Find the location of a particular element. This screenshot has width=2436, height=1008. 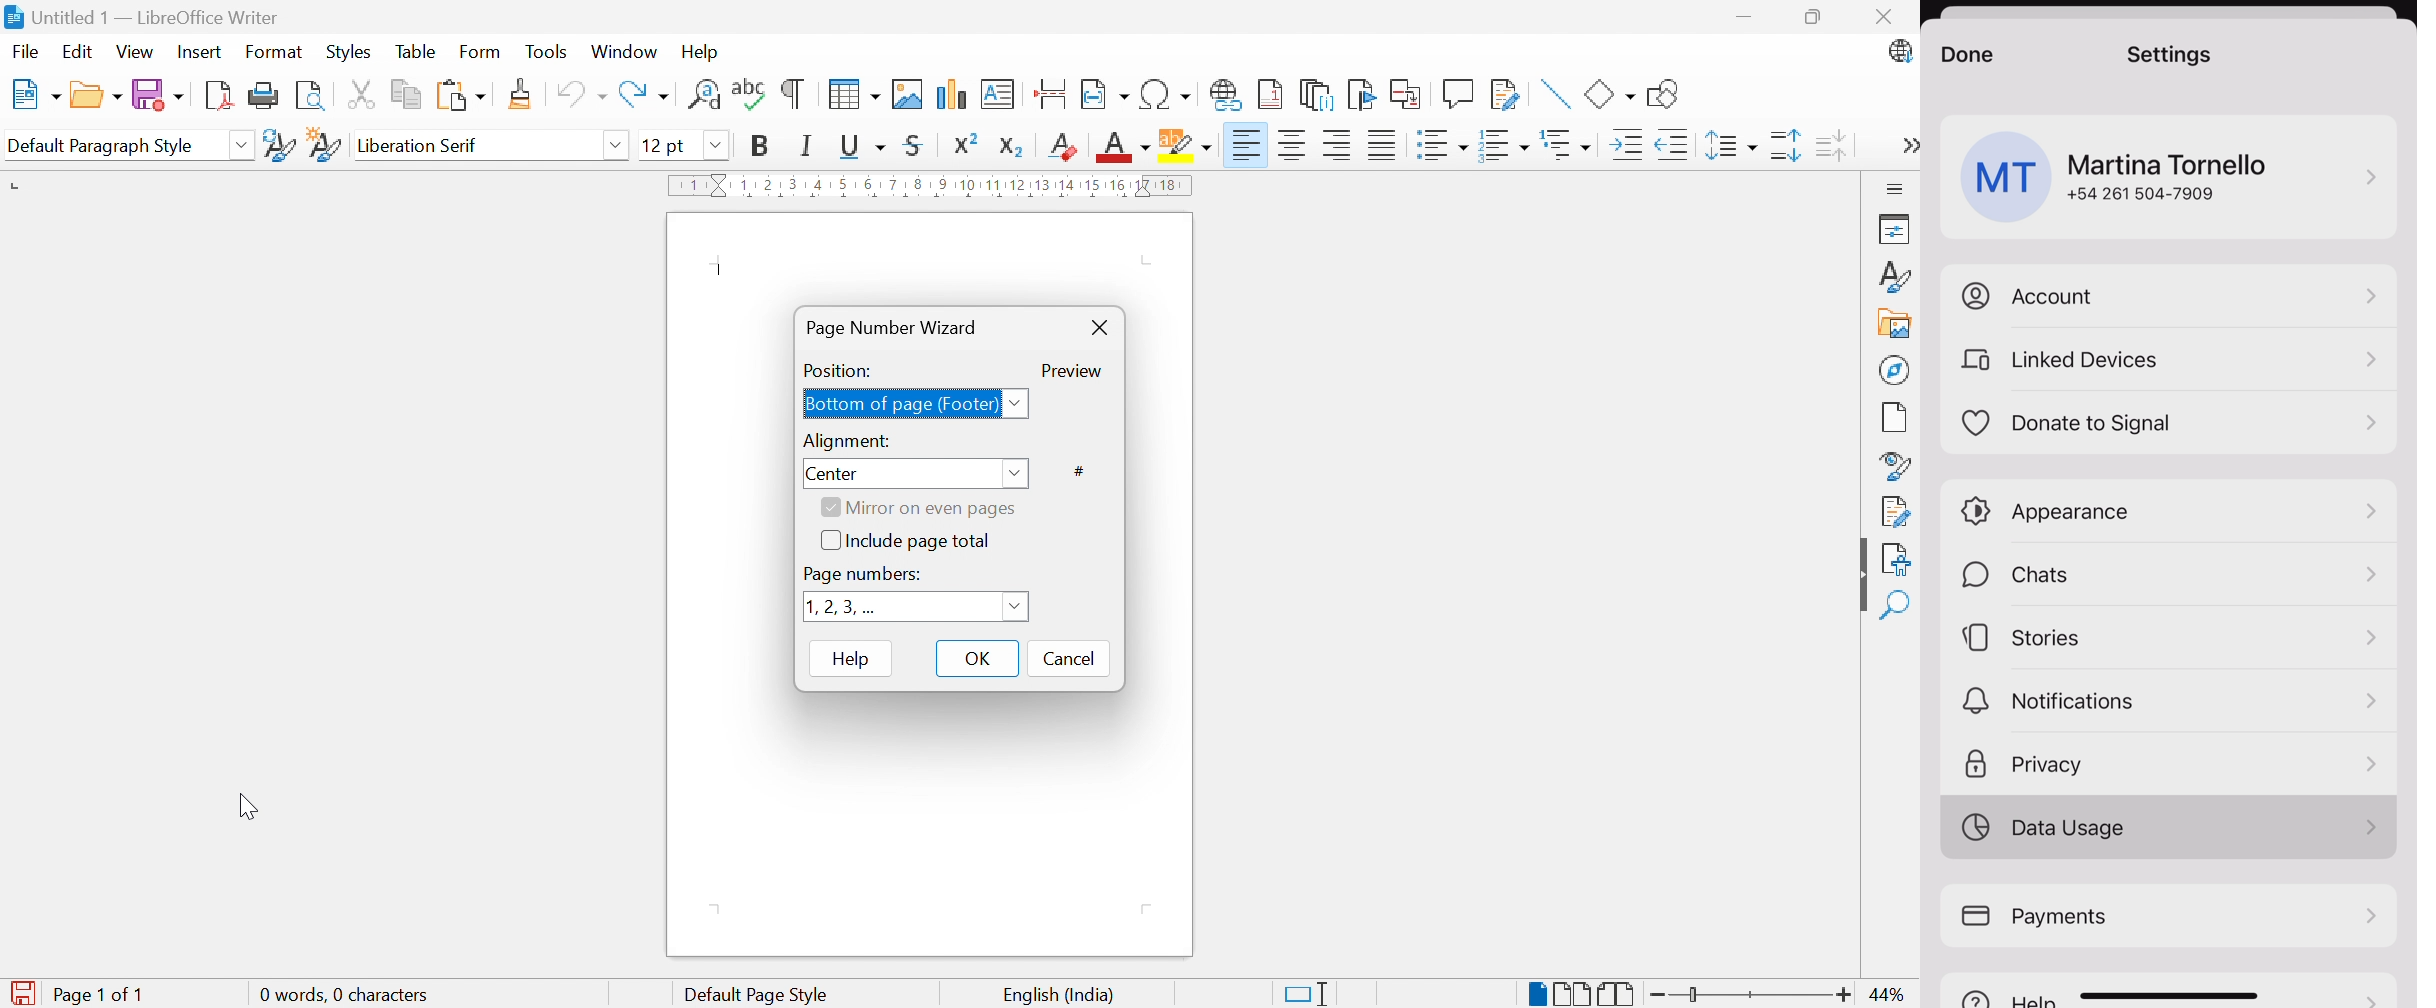

Insert table is located at coordinates (850, 94).